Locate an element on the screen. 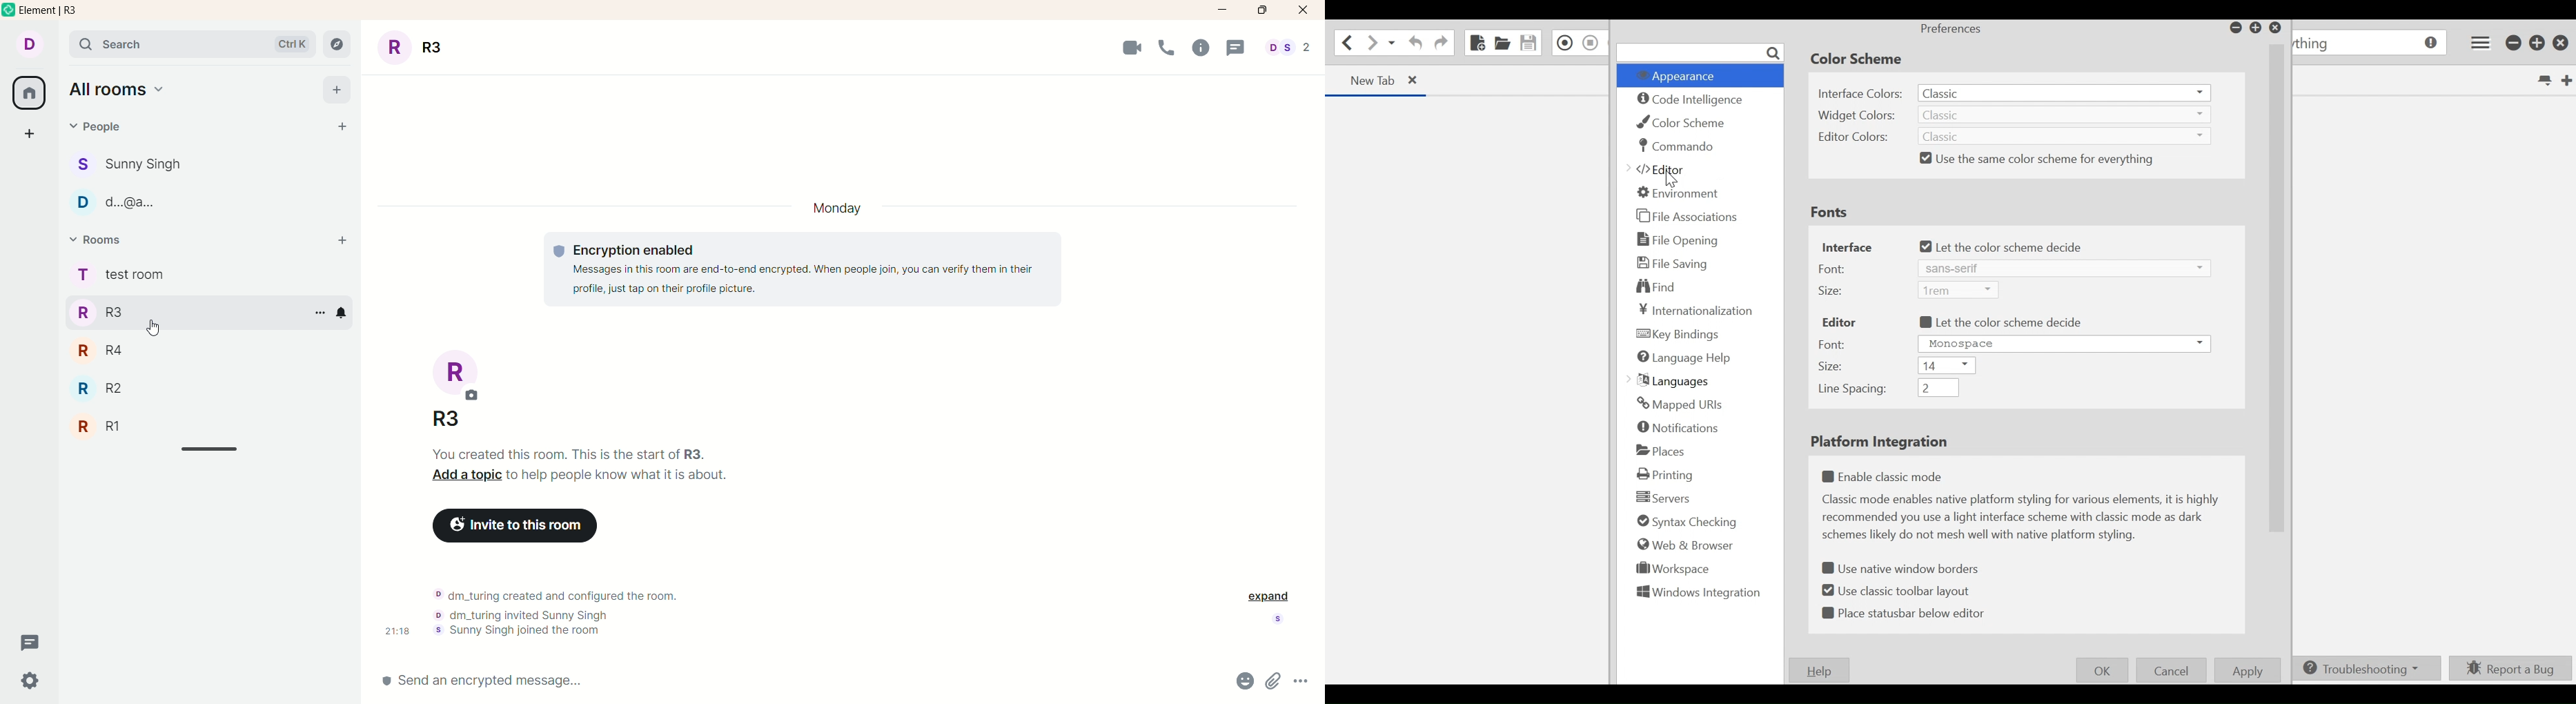 The height and width of the screenshot is (728, 2576). search is located at coordinates (192, 46).